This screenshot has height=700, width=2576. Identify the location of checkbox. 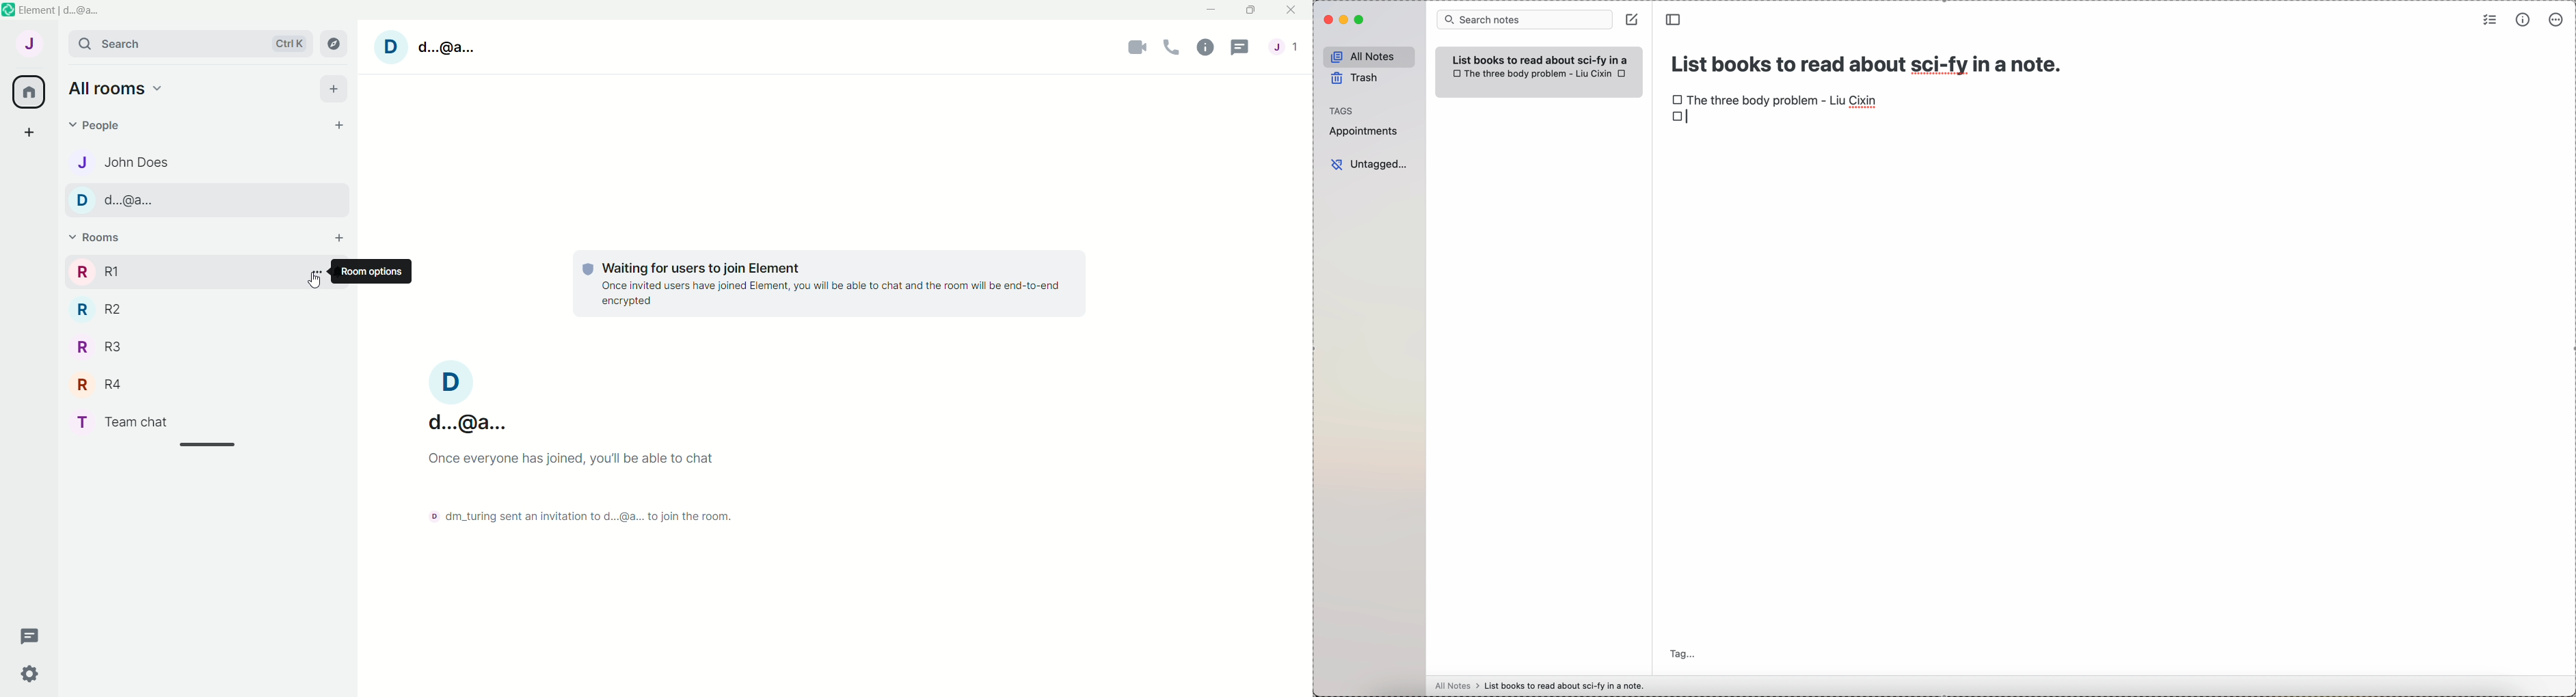
(1623, 74).